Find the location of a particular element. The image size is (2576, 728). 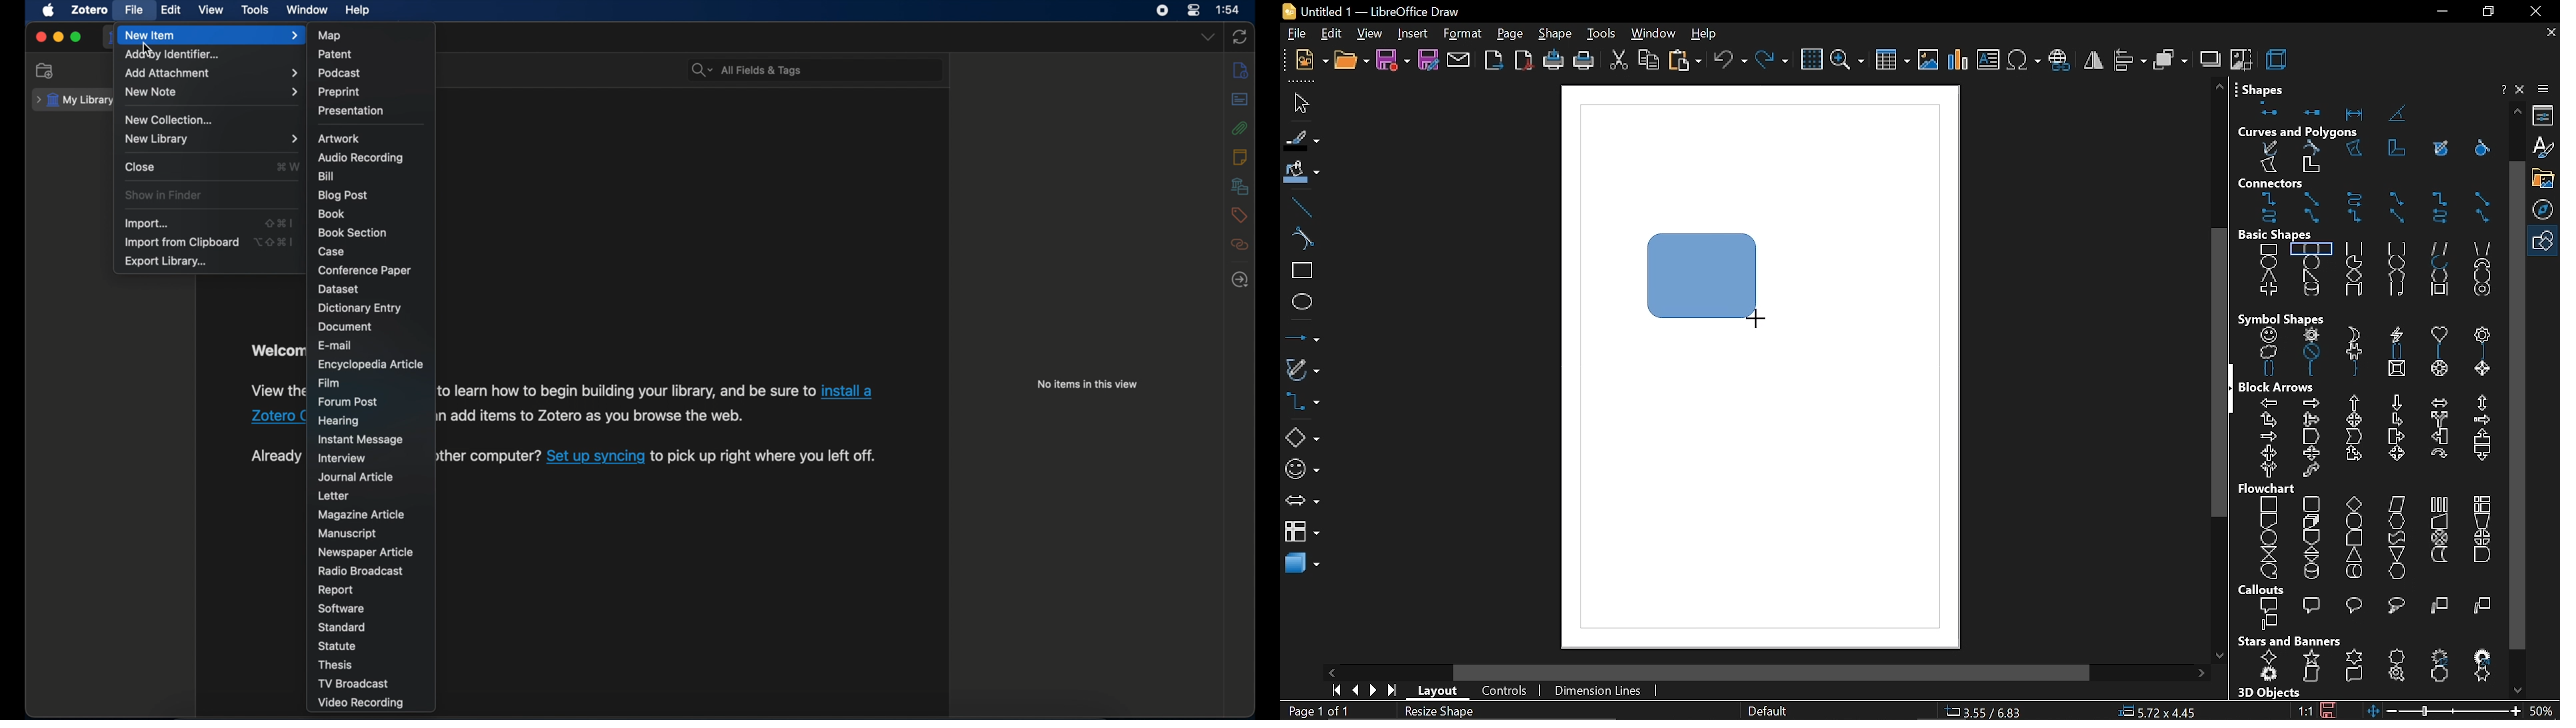

tools is located at coordinates (256, 9).